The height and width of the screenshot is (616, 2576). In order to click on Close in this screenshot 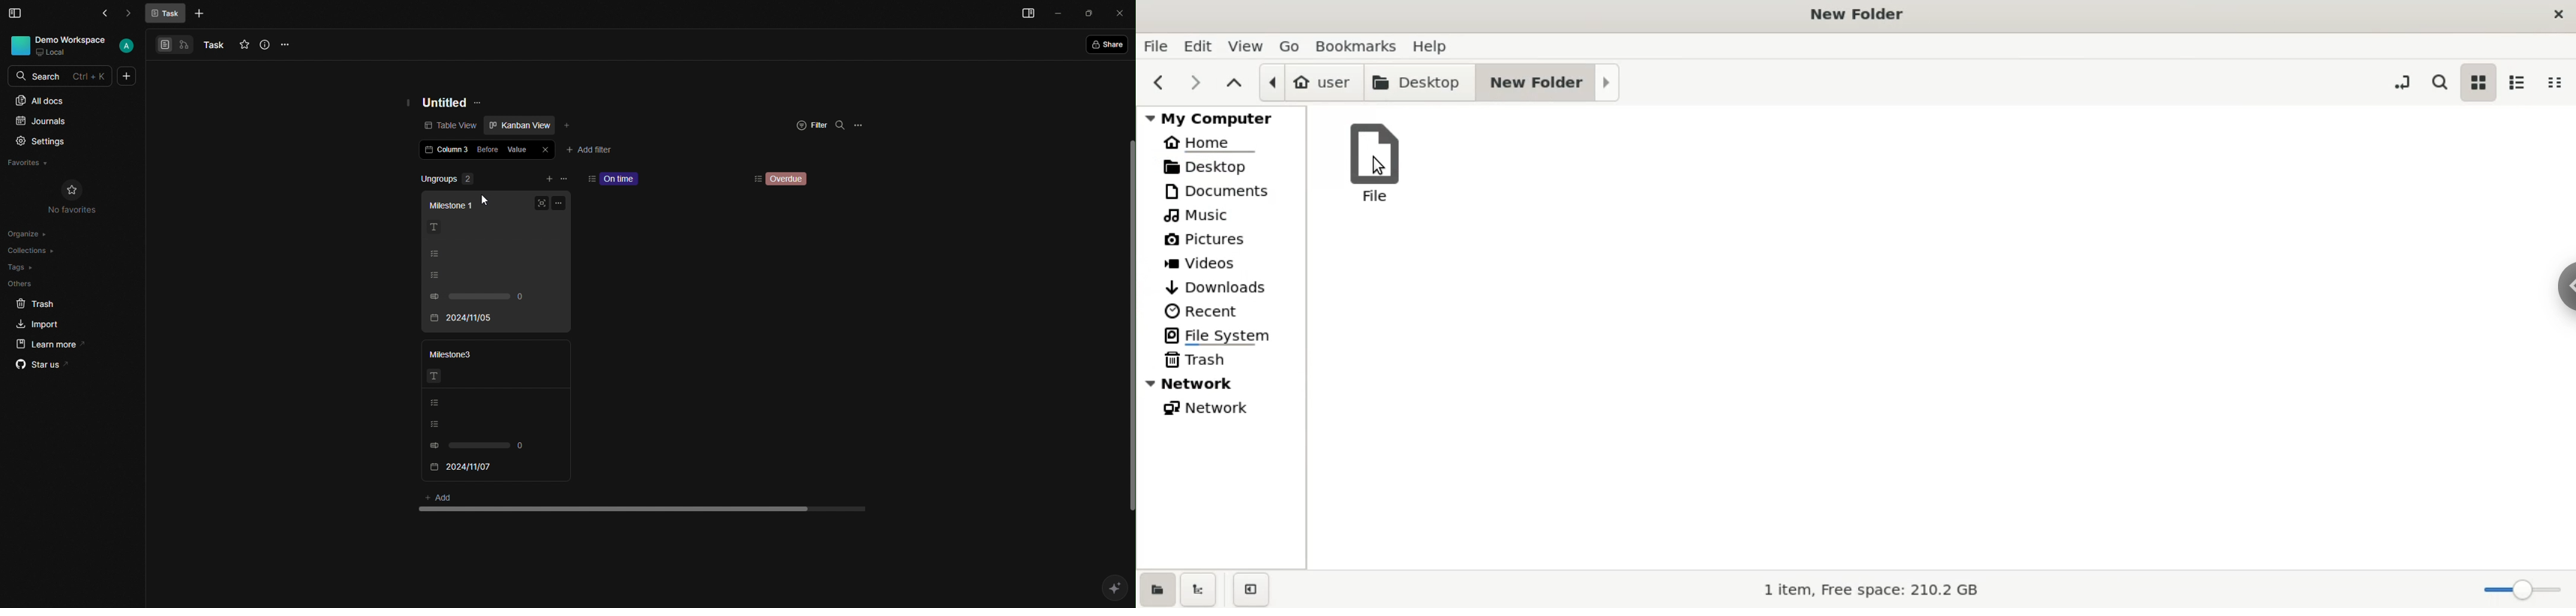, I will do `click(1121, 12)`.